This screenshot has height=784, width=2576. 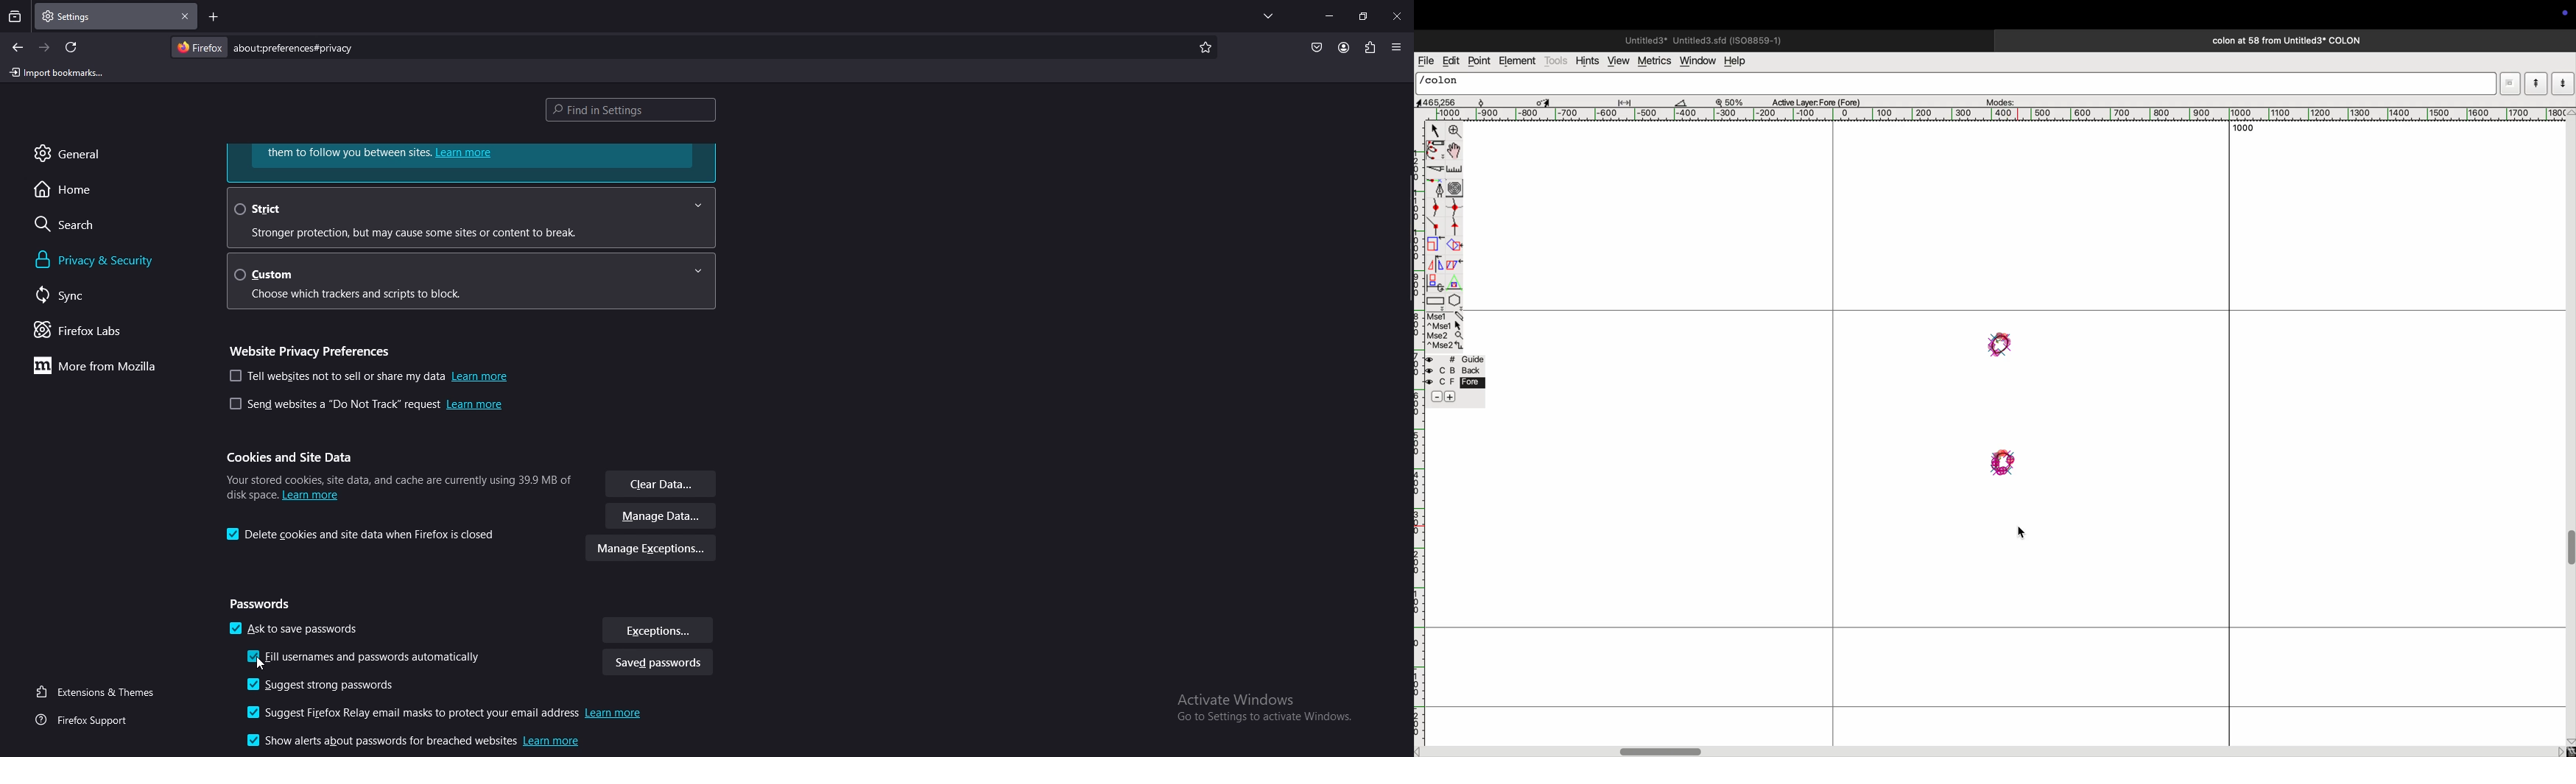 What do you see at coordinates (2535, 83) in the screenshot?
I see `mode up` at bounding box center [2535, 83].